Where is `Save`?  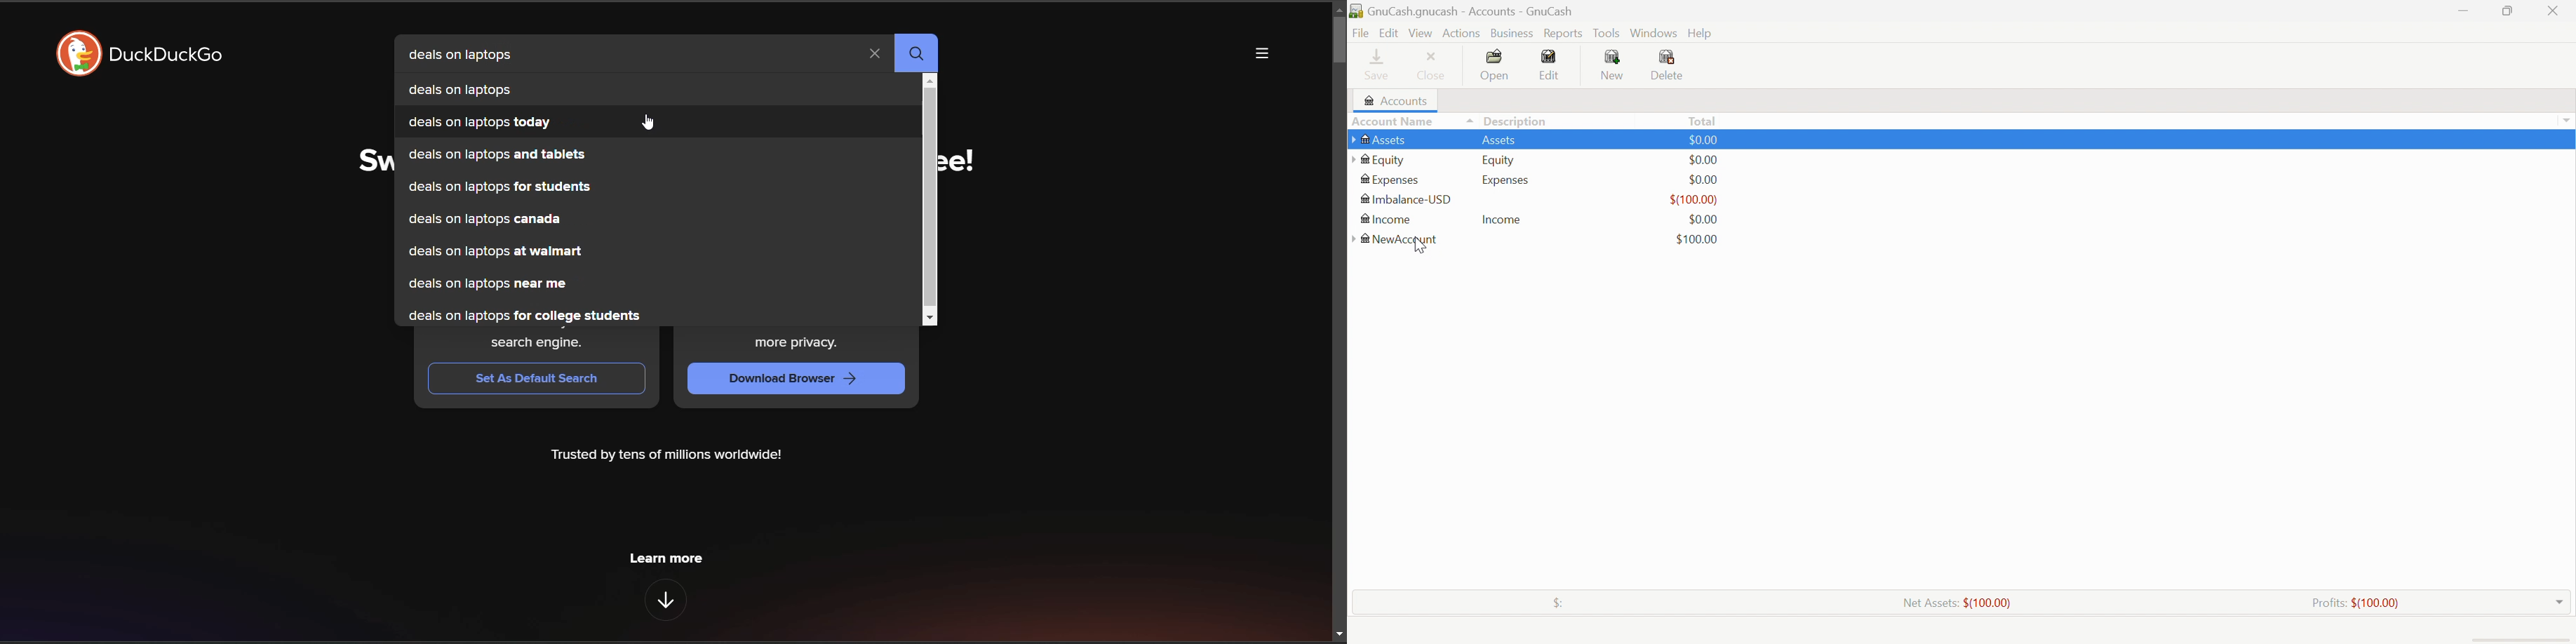 Save is located at coordinates (1376, 65).